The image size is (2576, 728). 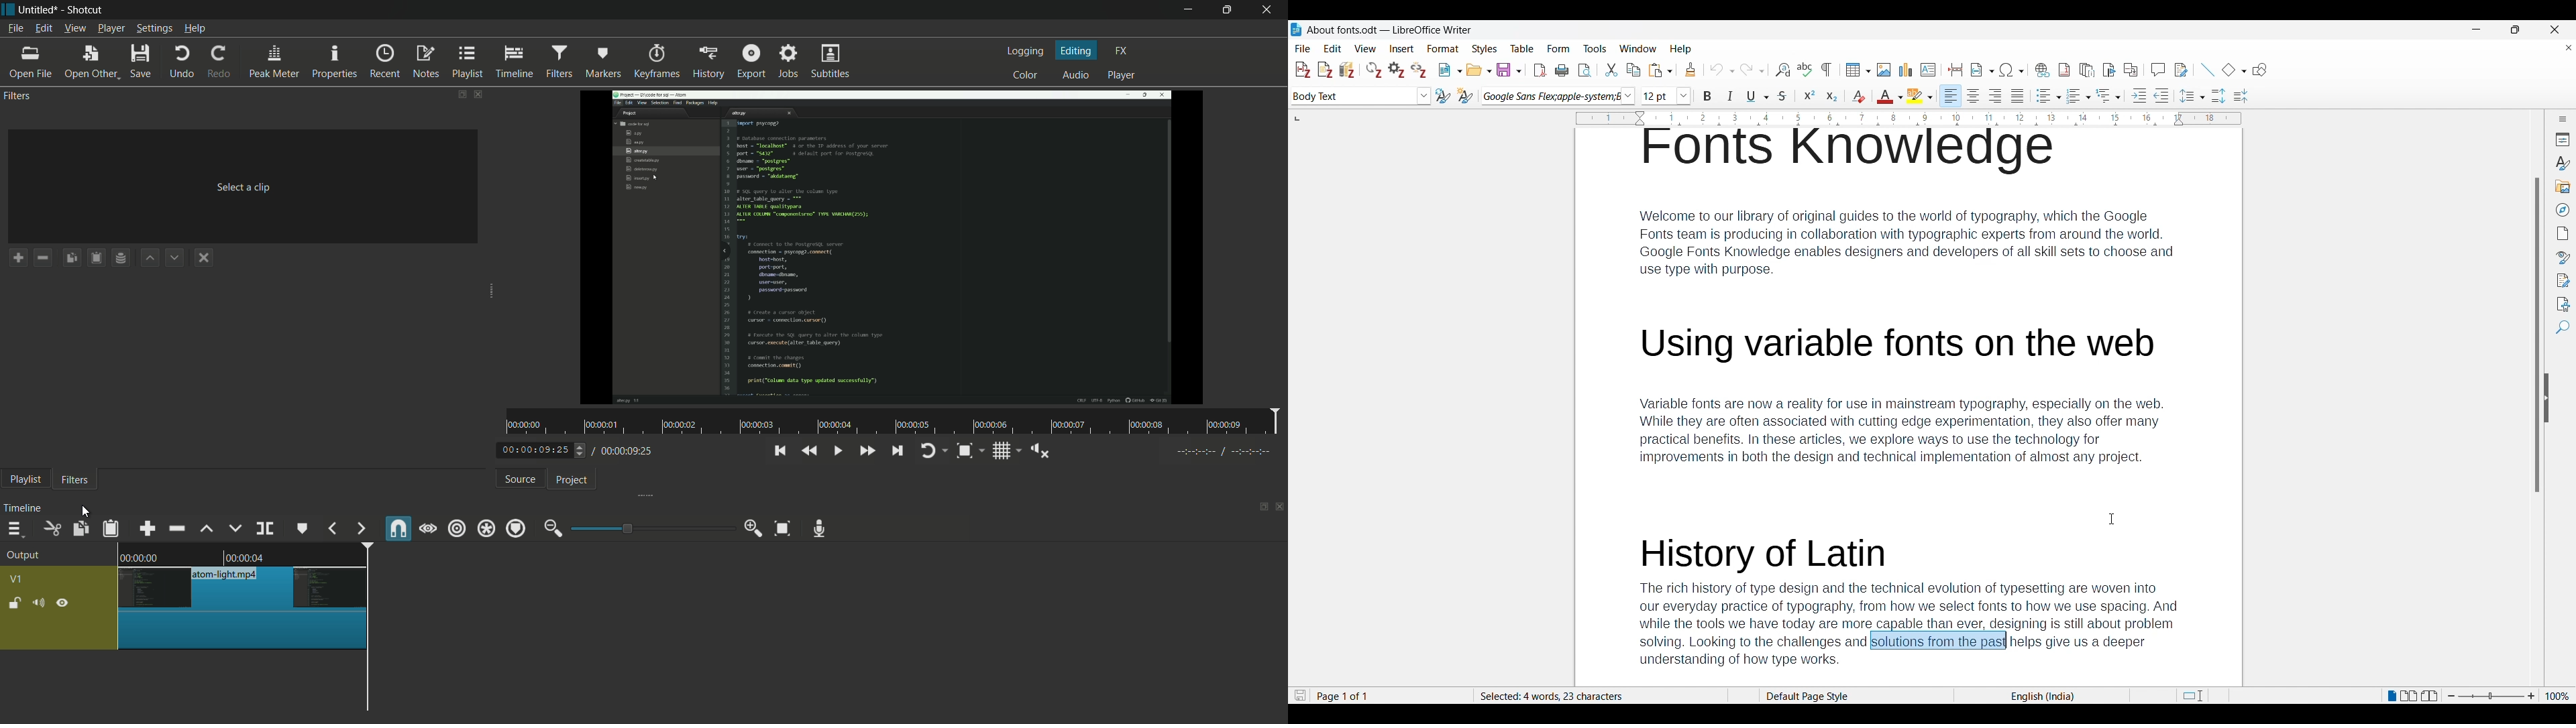 What do you see at coordinates (1424, 96) in the screenshot?
I see `Paragraph style options` at bounding box center [1424, 96].